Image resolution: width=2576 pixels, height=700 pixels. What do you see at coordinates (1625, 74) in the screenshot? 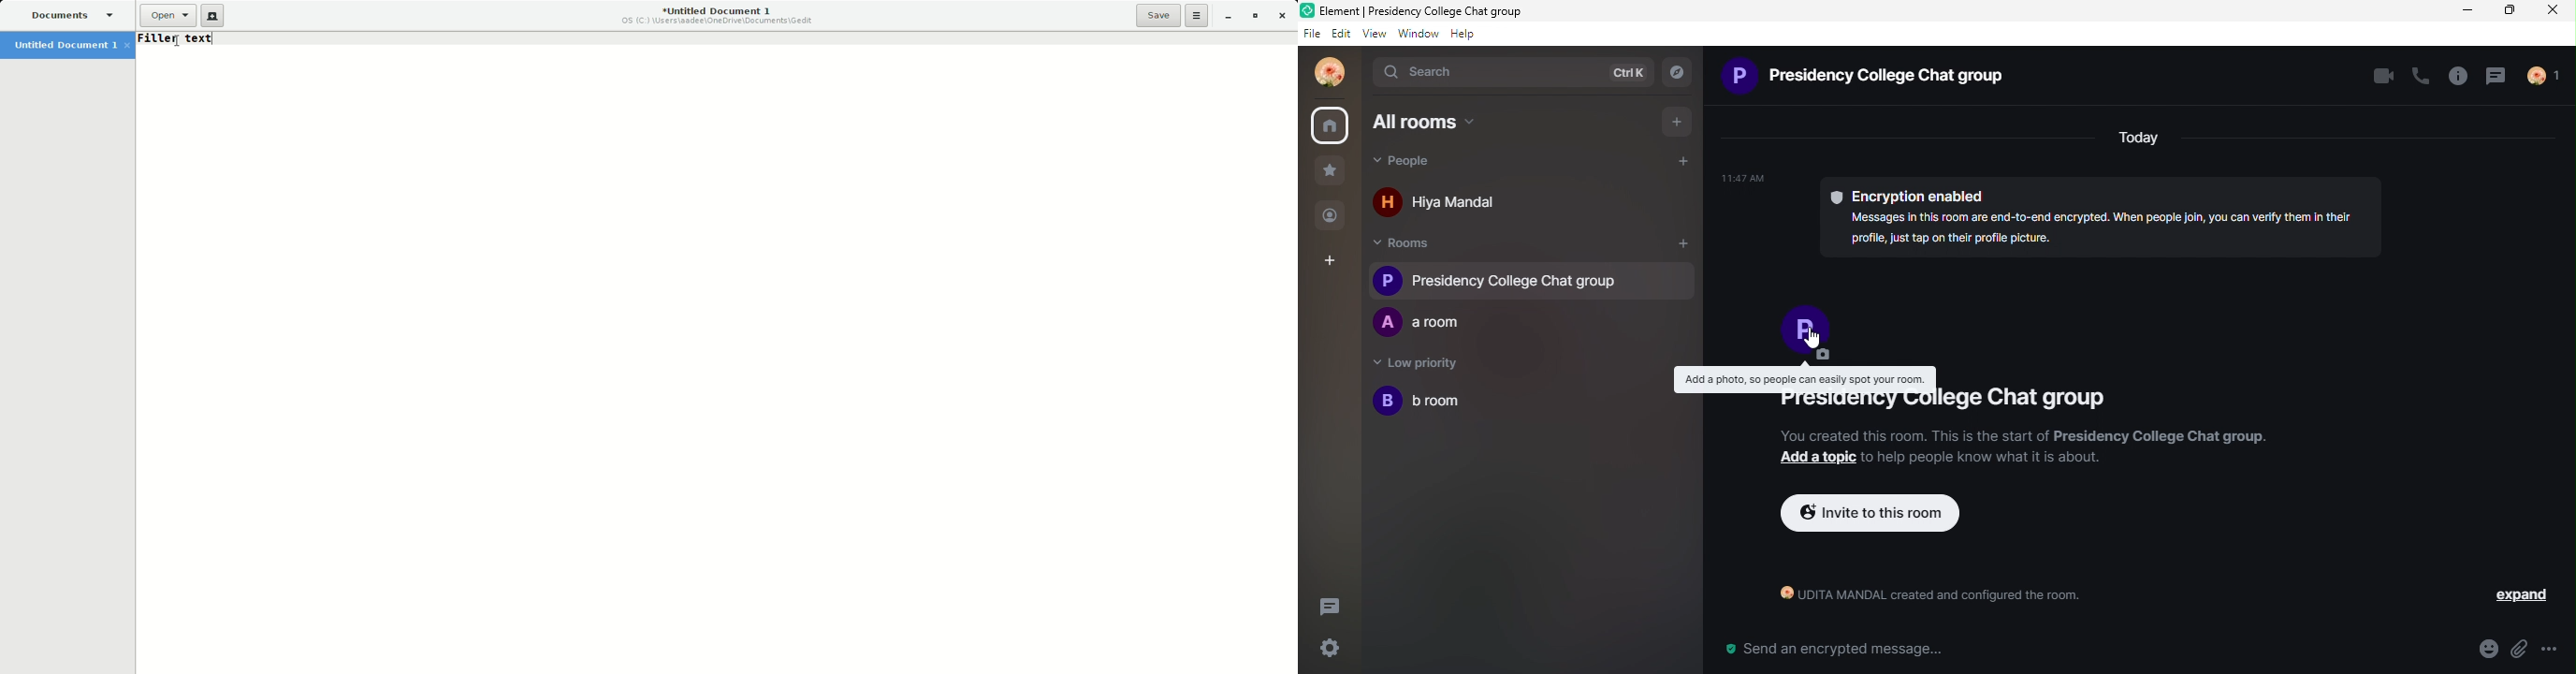
I see `CTRL K` at bounding box center [1625, 74].